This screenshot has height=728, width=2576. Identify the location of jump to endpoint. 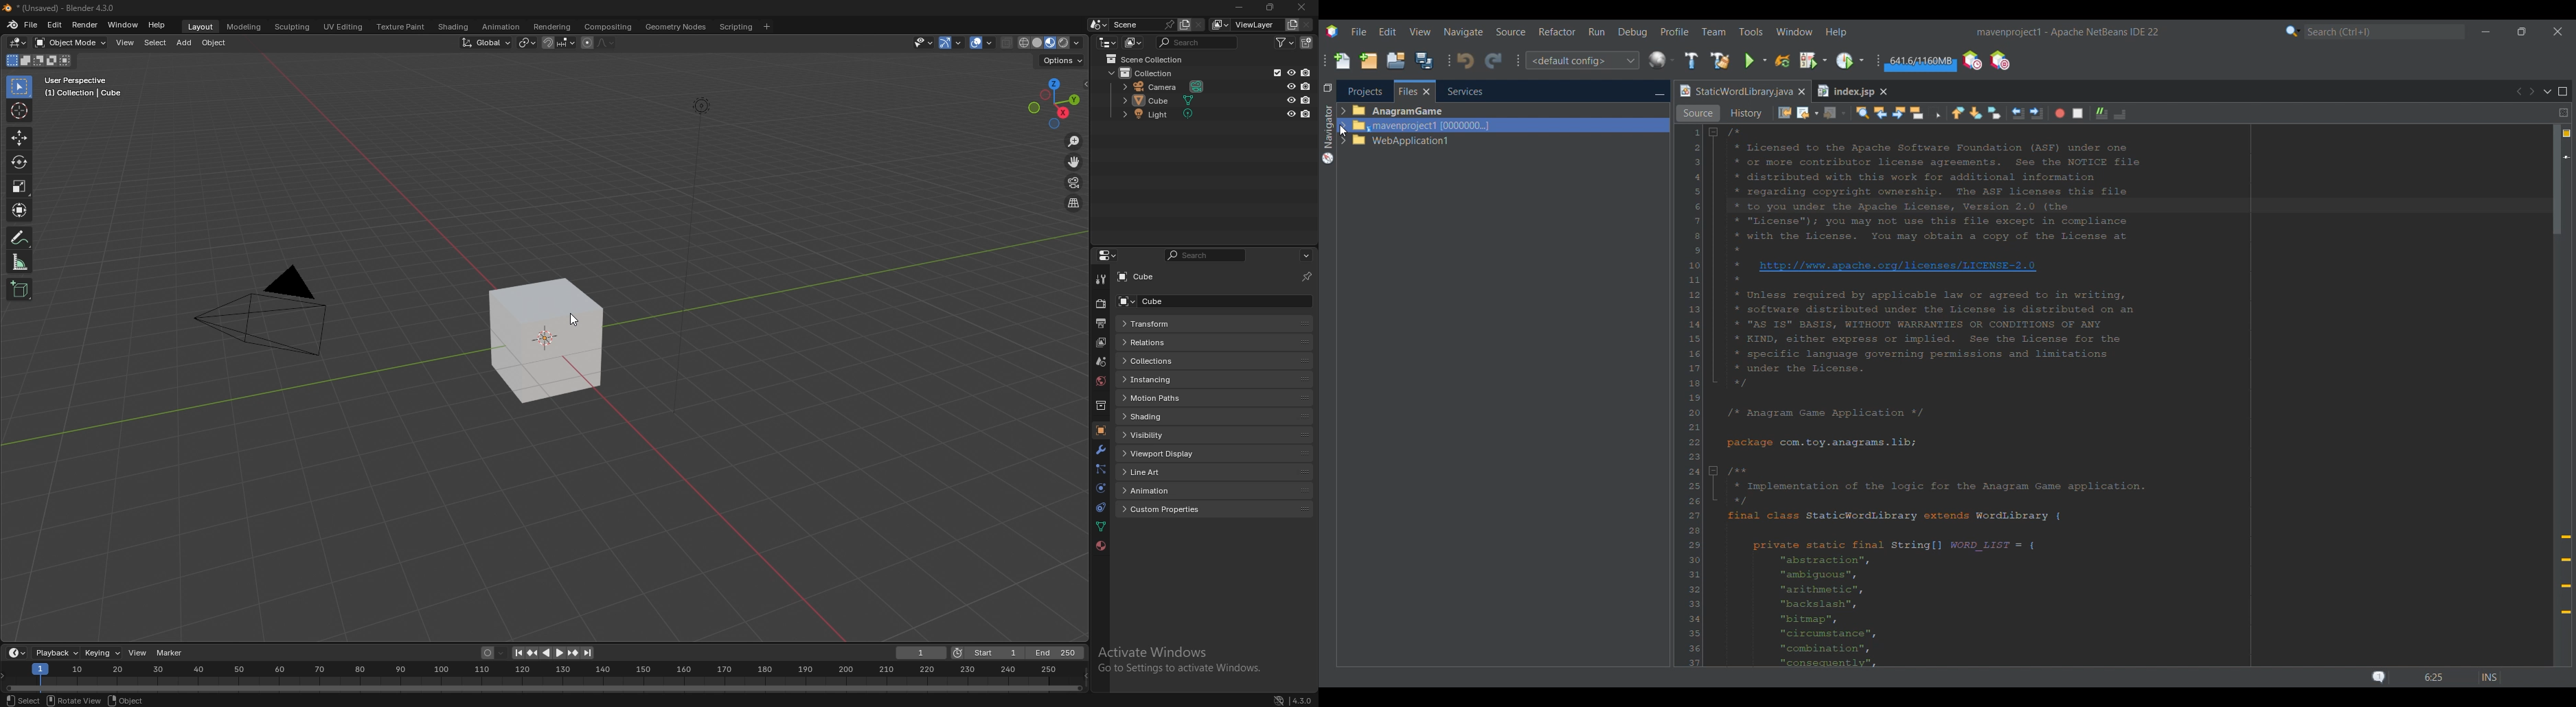
(589, 653).